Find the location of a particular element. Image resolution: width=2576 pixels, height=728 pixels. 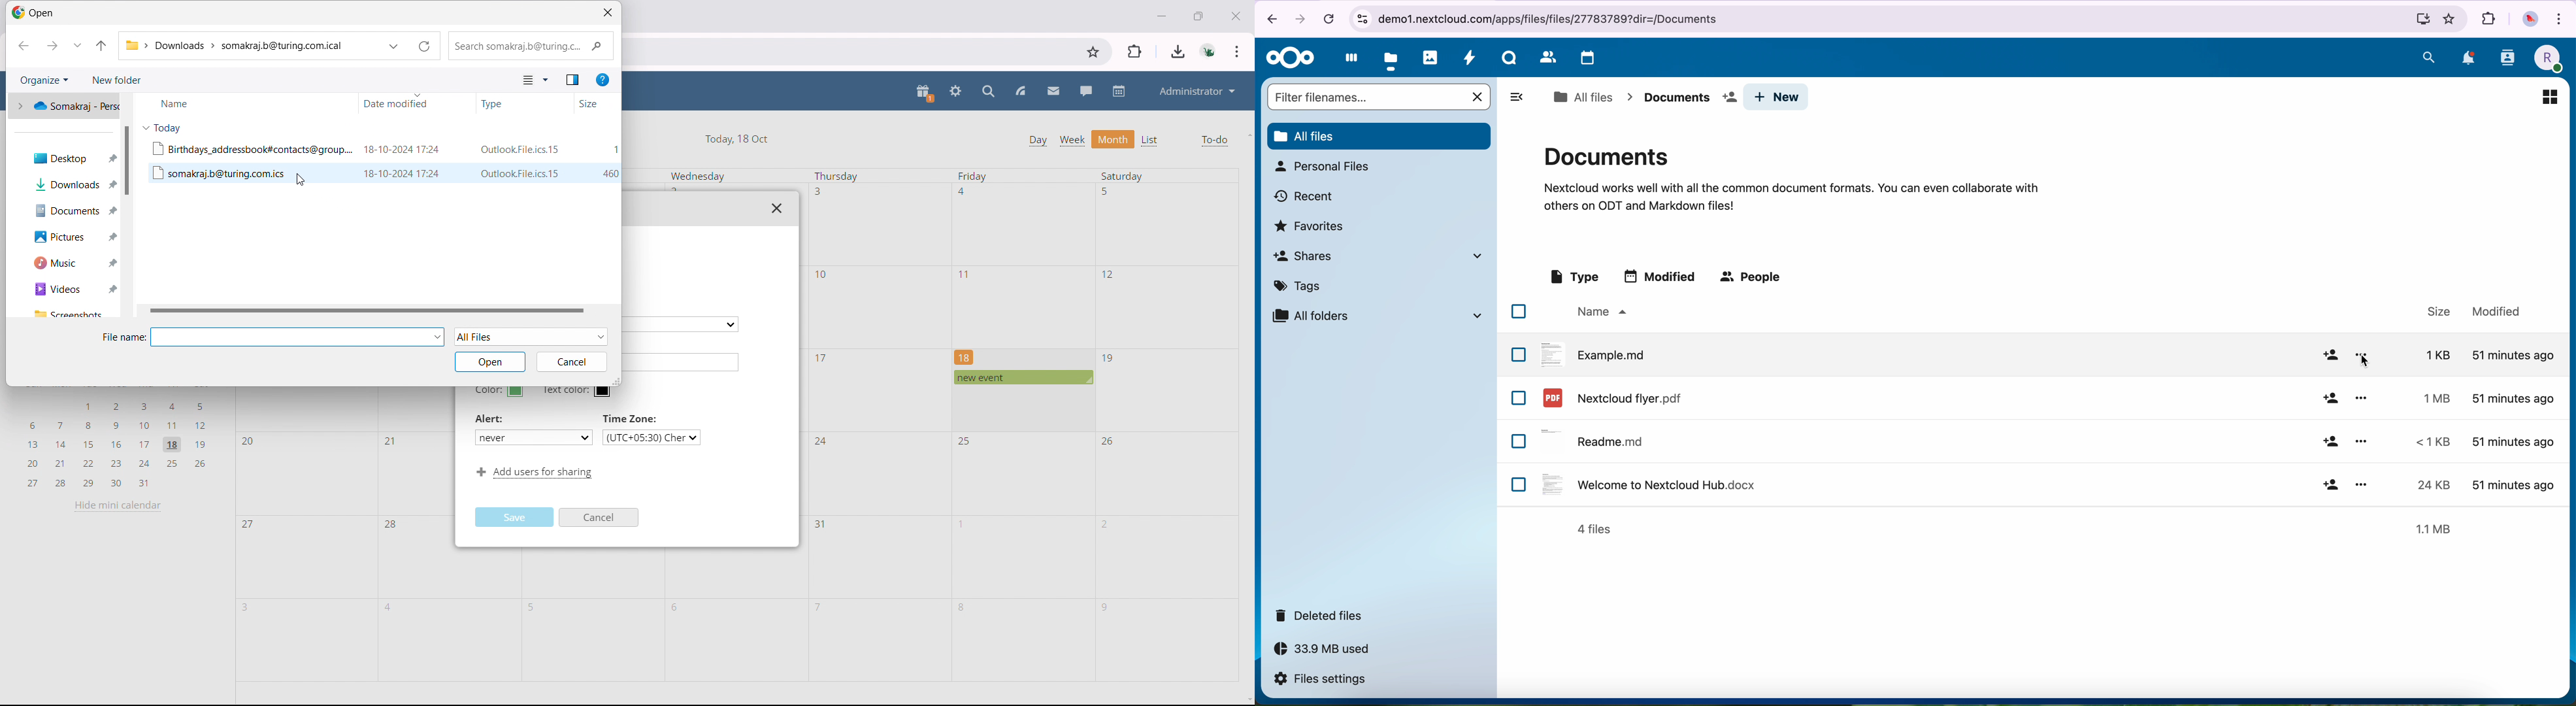

toggle sidebar is located at coordinates (1516, 96).